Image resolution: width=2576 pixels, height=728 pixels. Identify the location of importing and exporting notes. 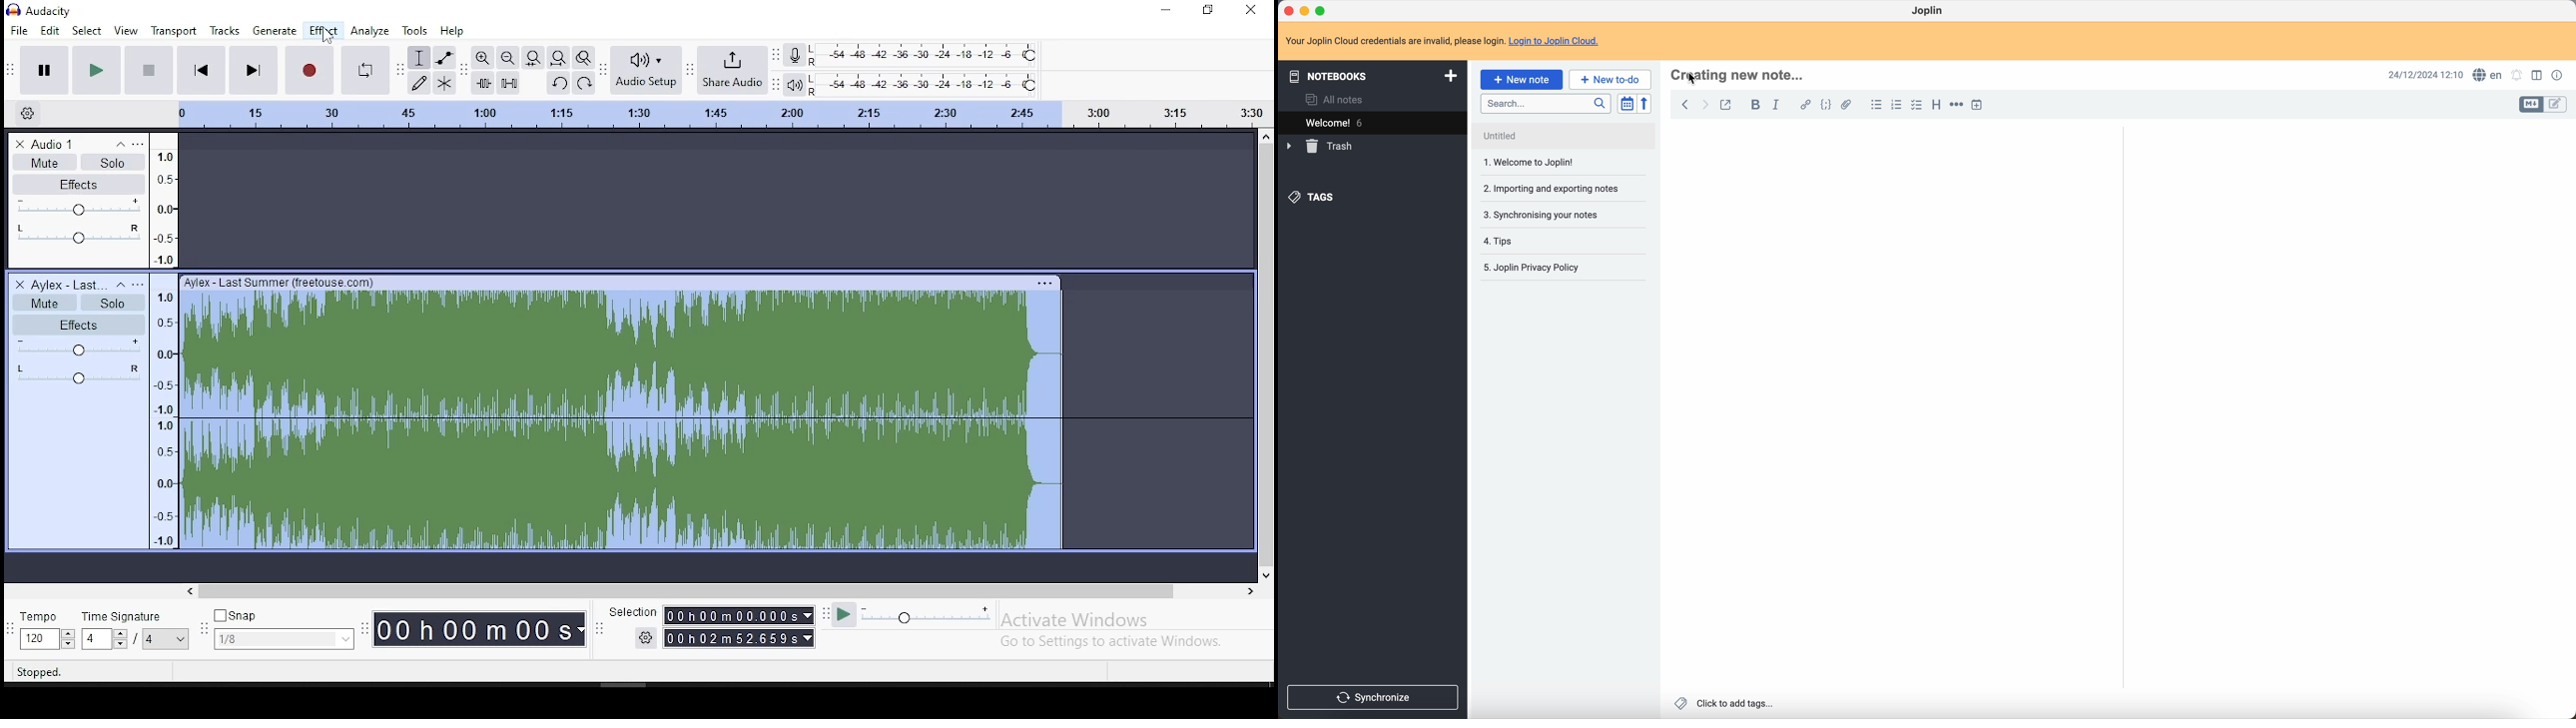
(1557, 188).